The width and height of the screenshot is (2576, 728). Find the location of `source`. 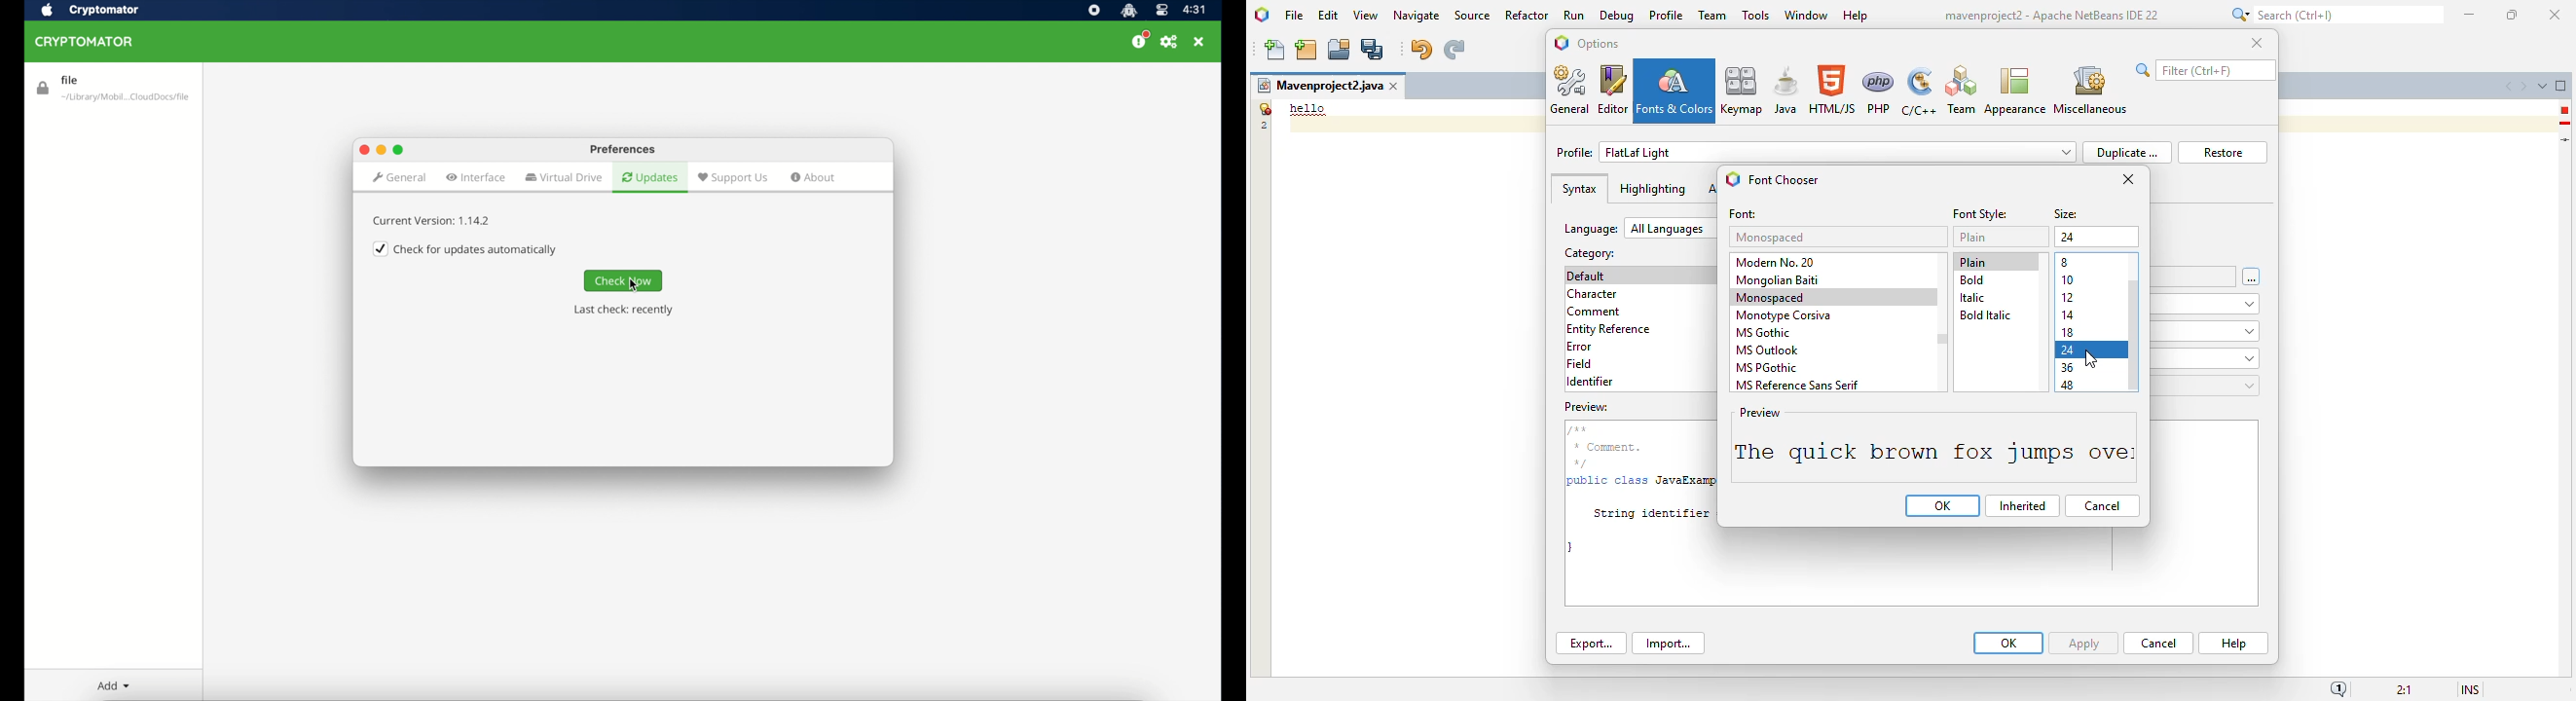

source is located at coordinates (1472, 16).